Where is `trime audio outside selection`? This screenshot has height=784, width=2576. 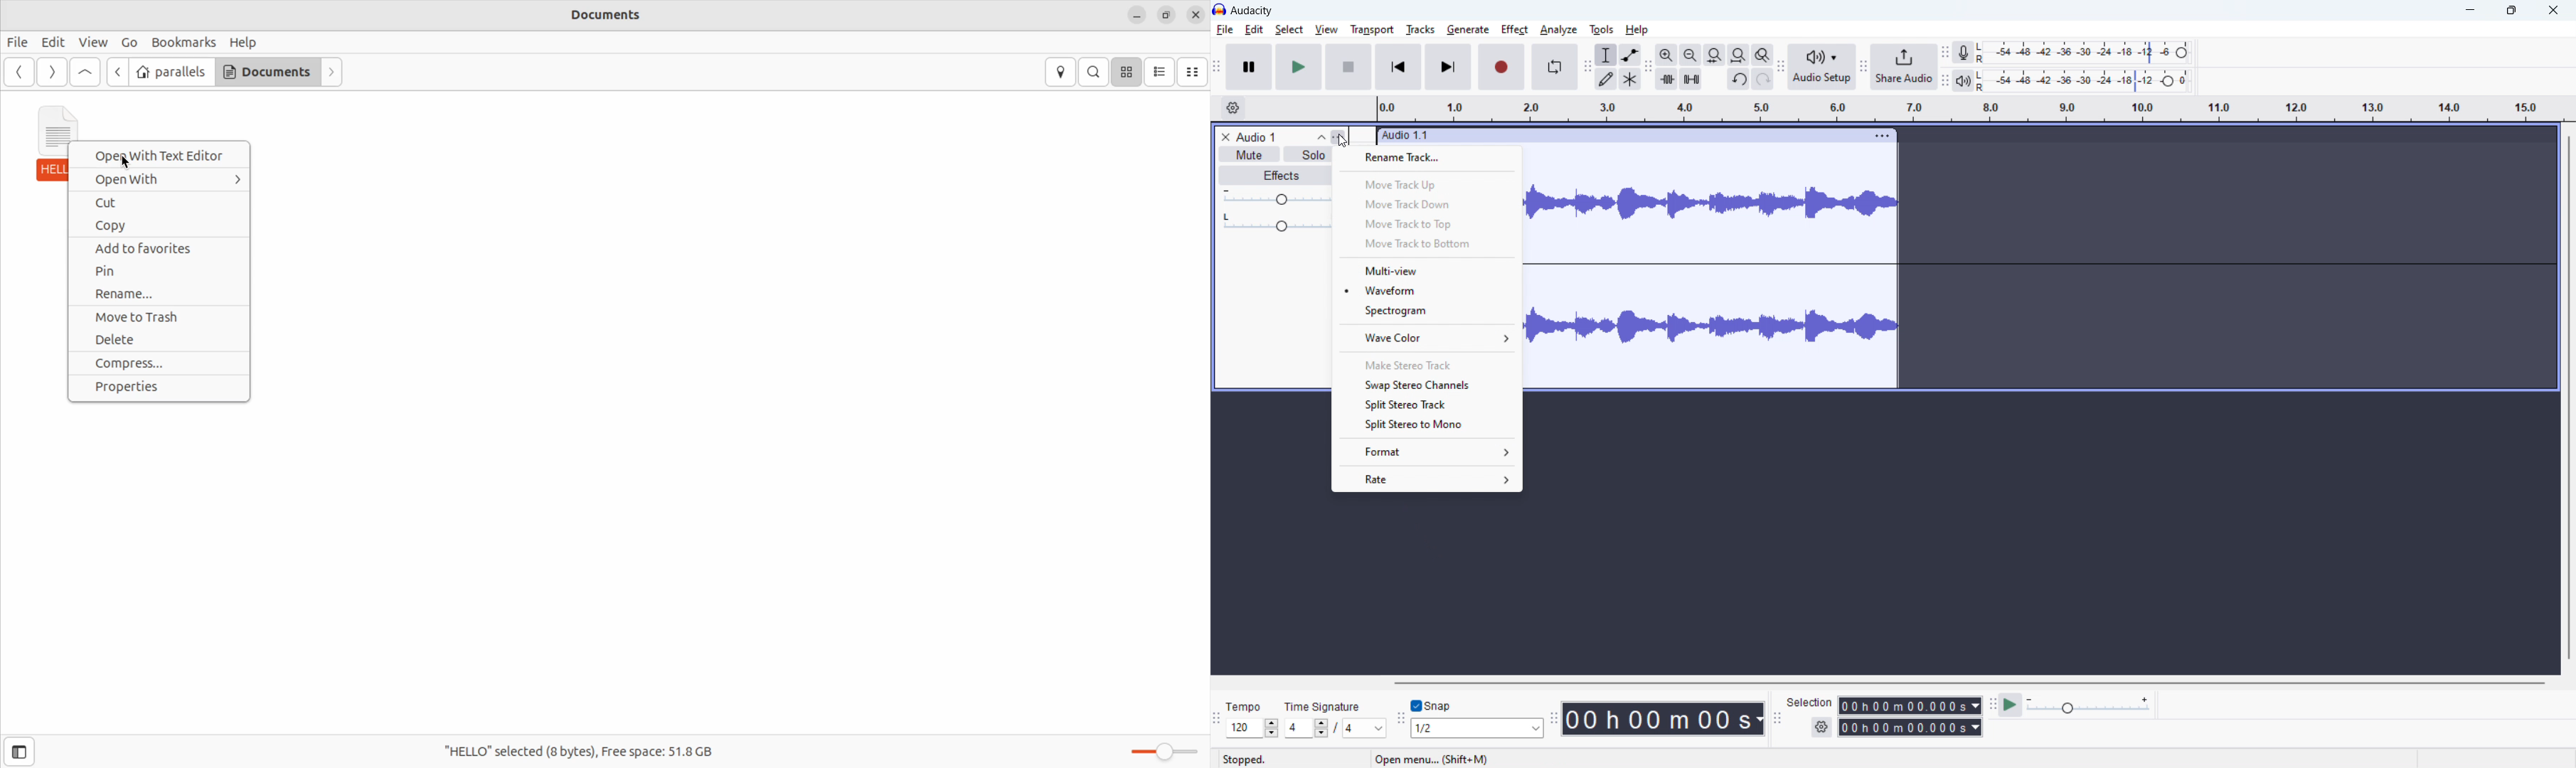 trime audio outside selection is located at coordinates (1667, 79).